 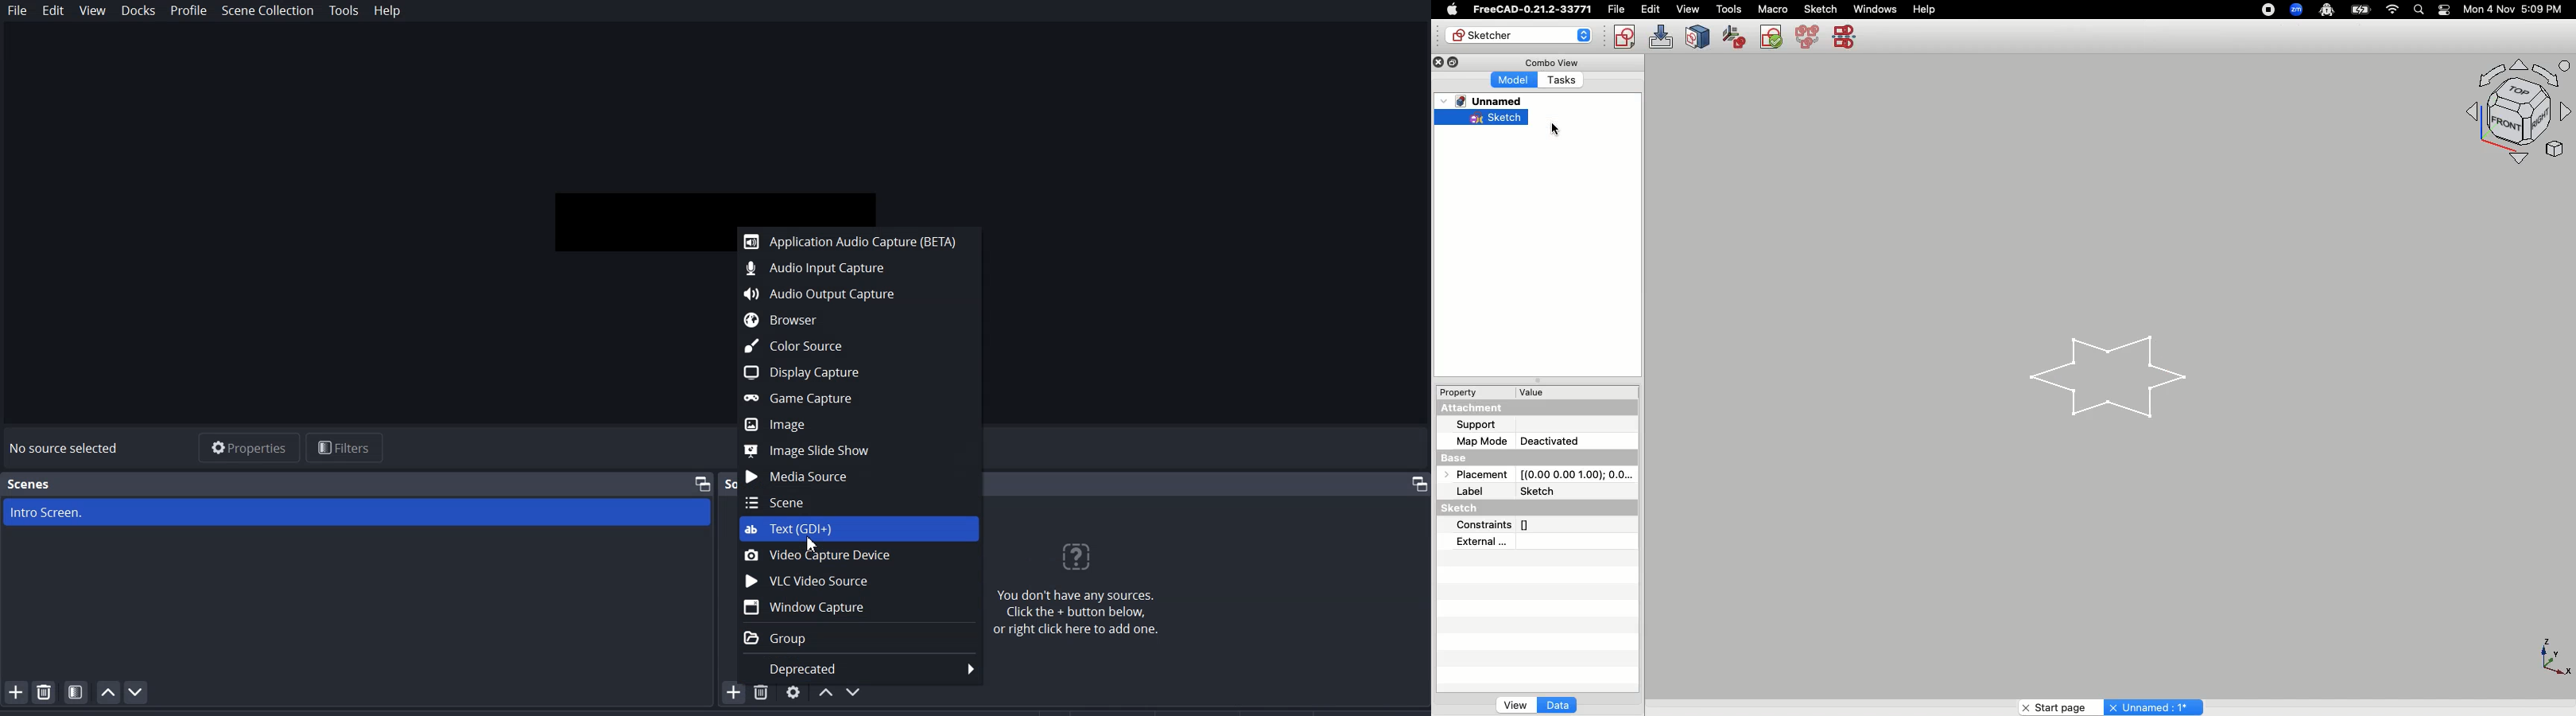 What do you see at coordinates (1532, 10) in the screenshot?
I see `FreeCAD-0.21.2-33771` at bounding box center [1532, 10].